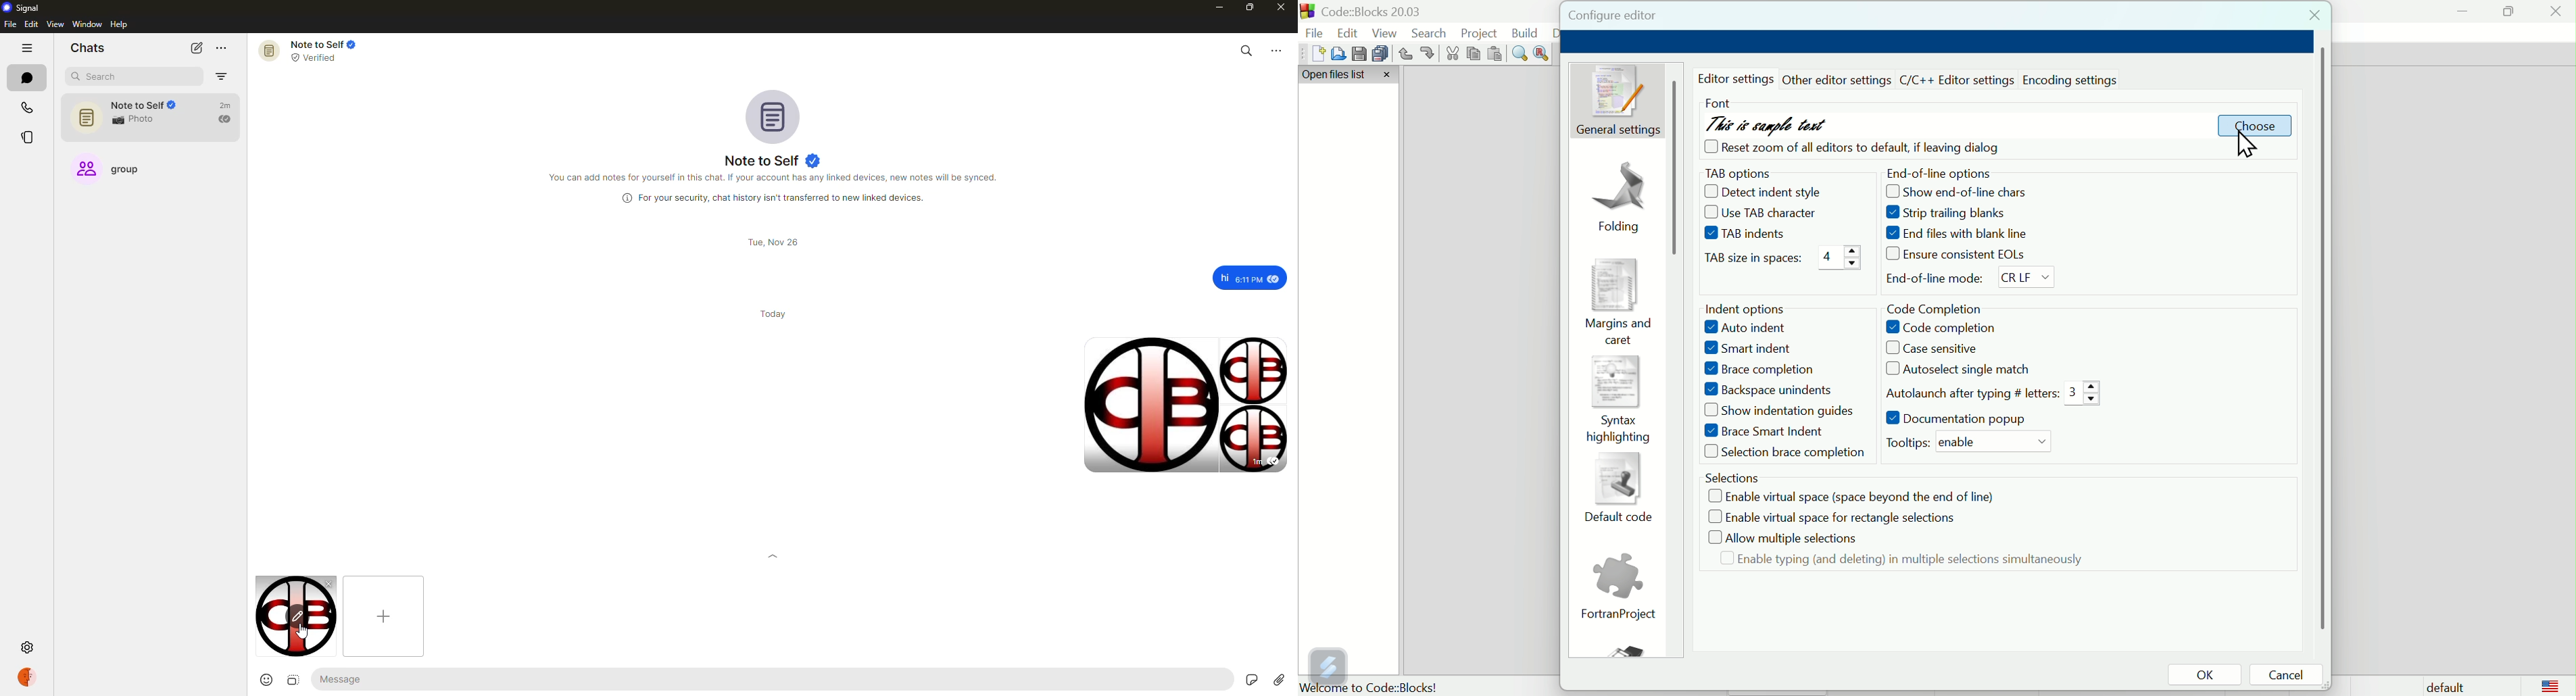 The width and height of the screenshot is (2576, 700). What do you see at coordinates (1616, 301) in the screenshot?
I see `Margins and caret` at bounding box center [1616, 301].